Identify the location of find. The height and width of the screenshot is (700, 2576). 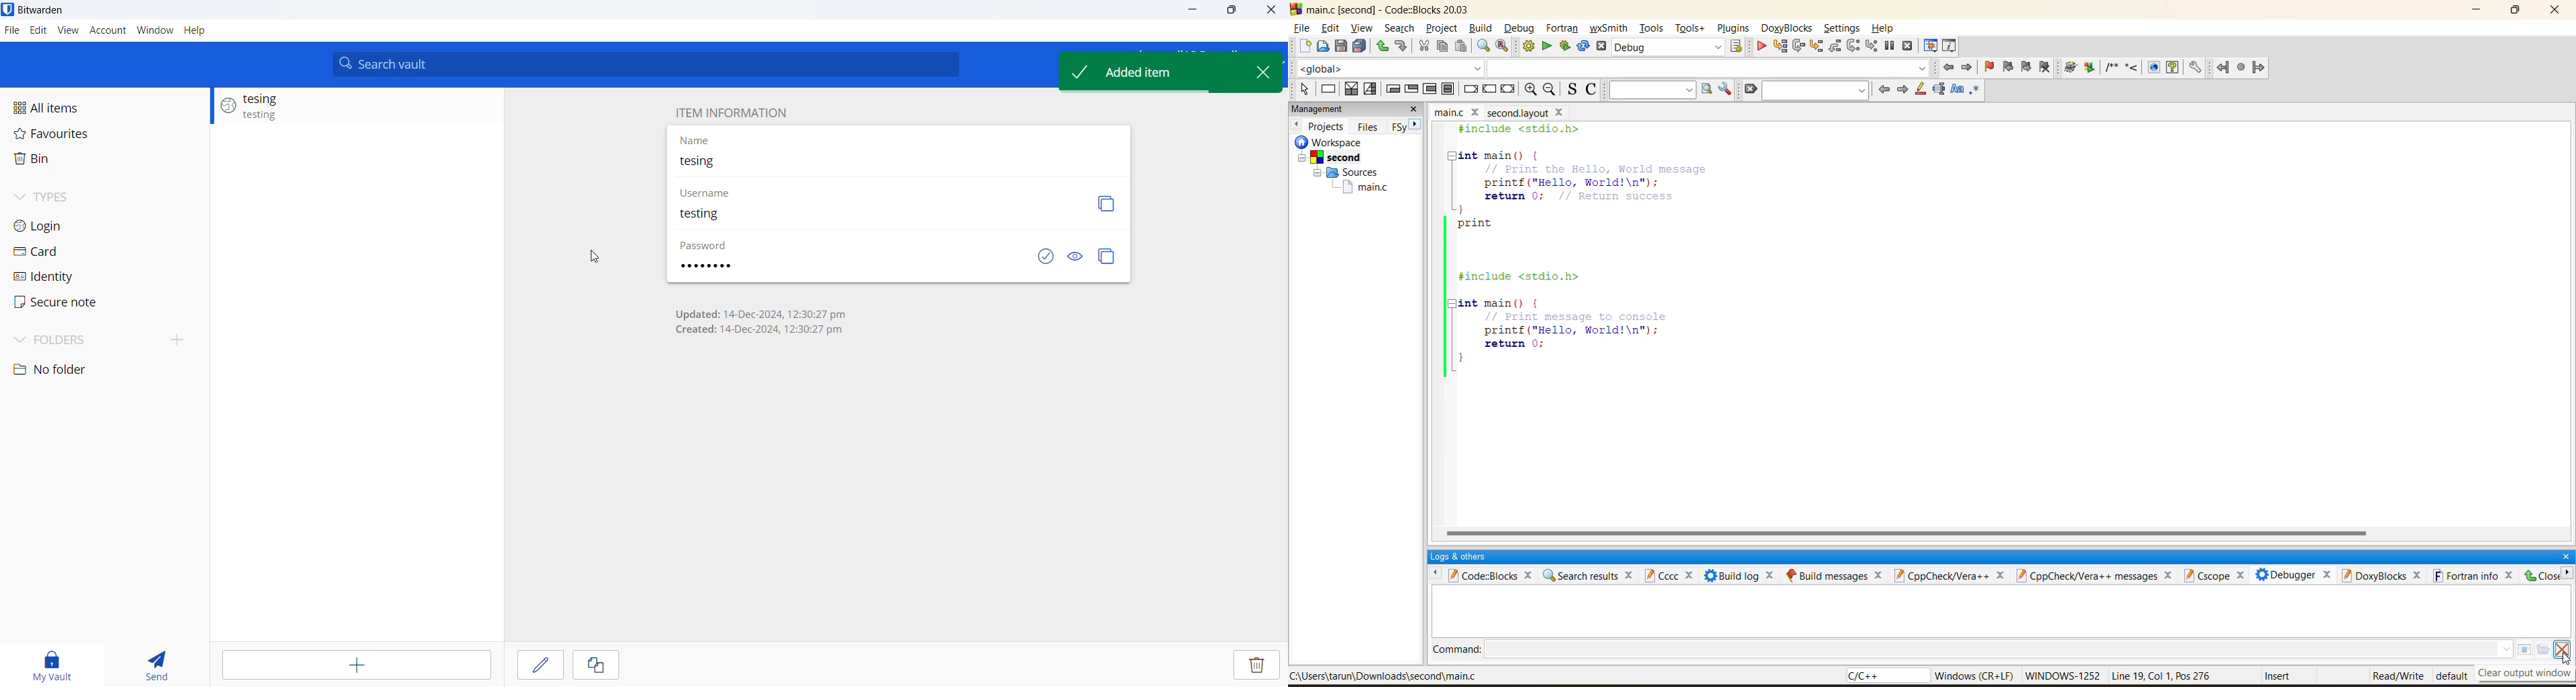
(1481, 48).